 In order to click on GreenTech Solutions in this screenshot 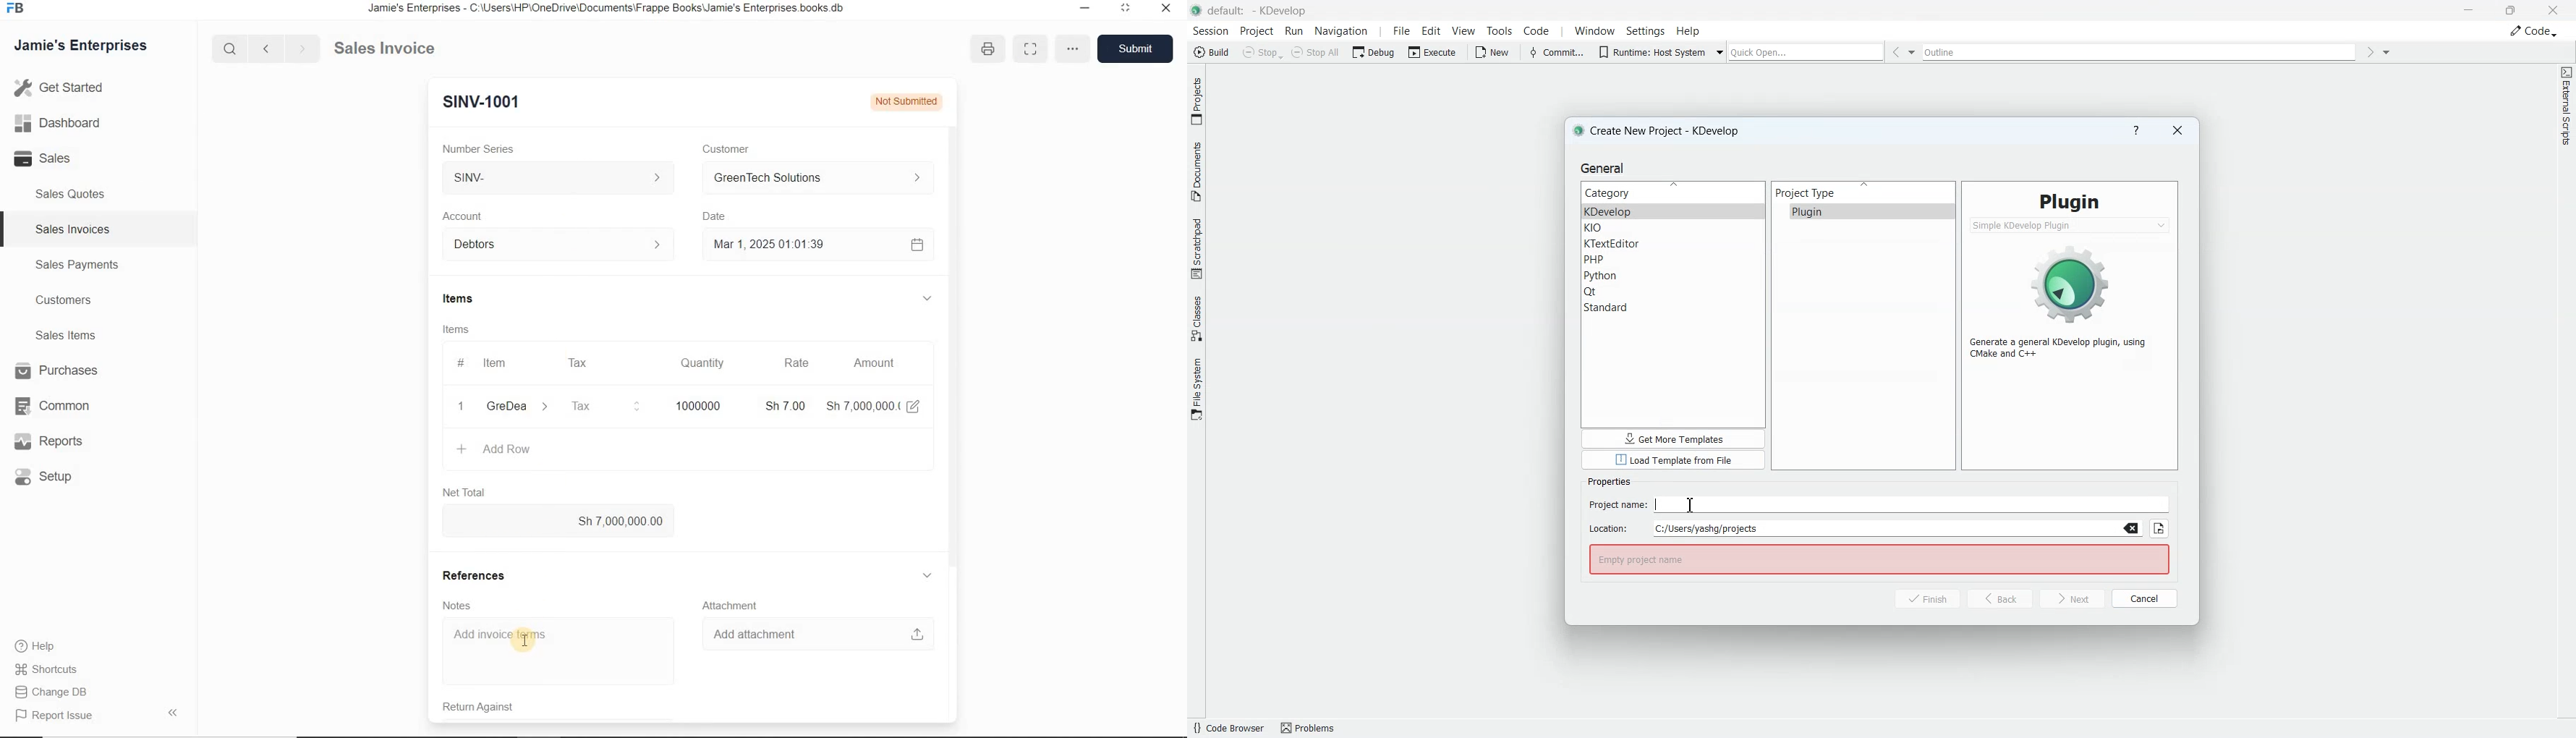, I will do `click(811, 179)`.